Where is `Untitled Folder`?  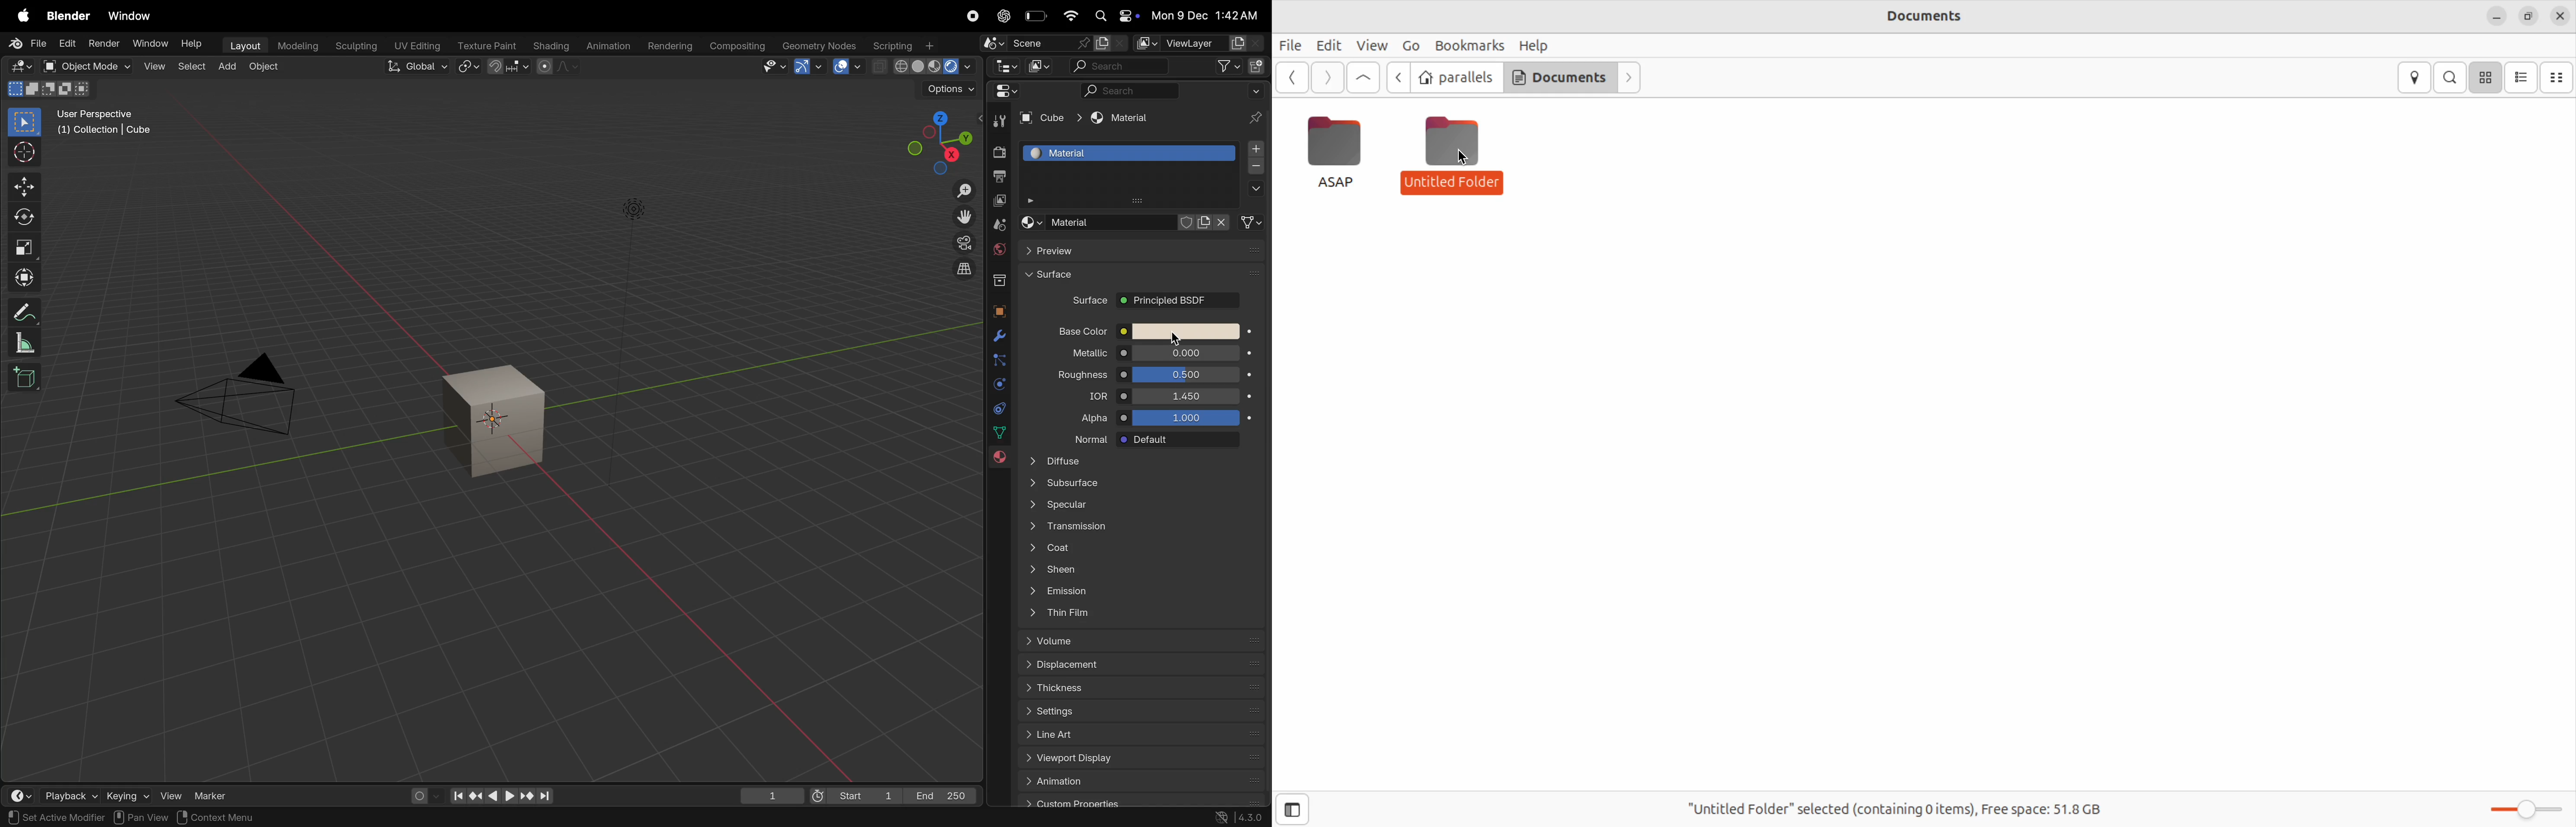 Untitled Folder is located at coordinates (1459, 152).